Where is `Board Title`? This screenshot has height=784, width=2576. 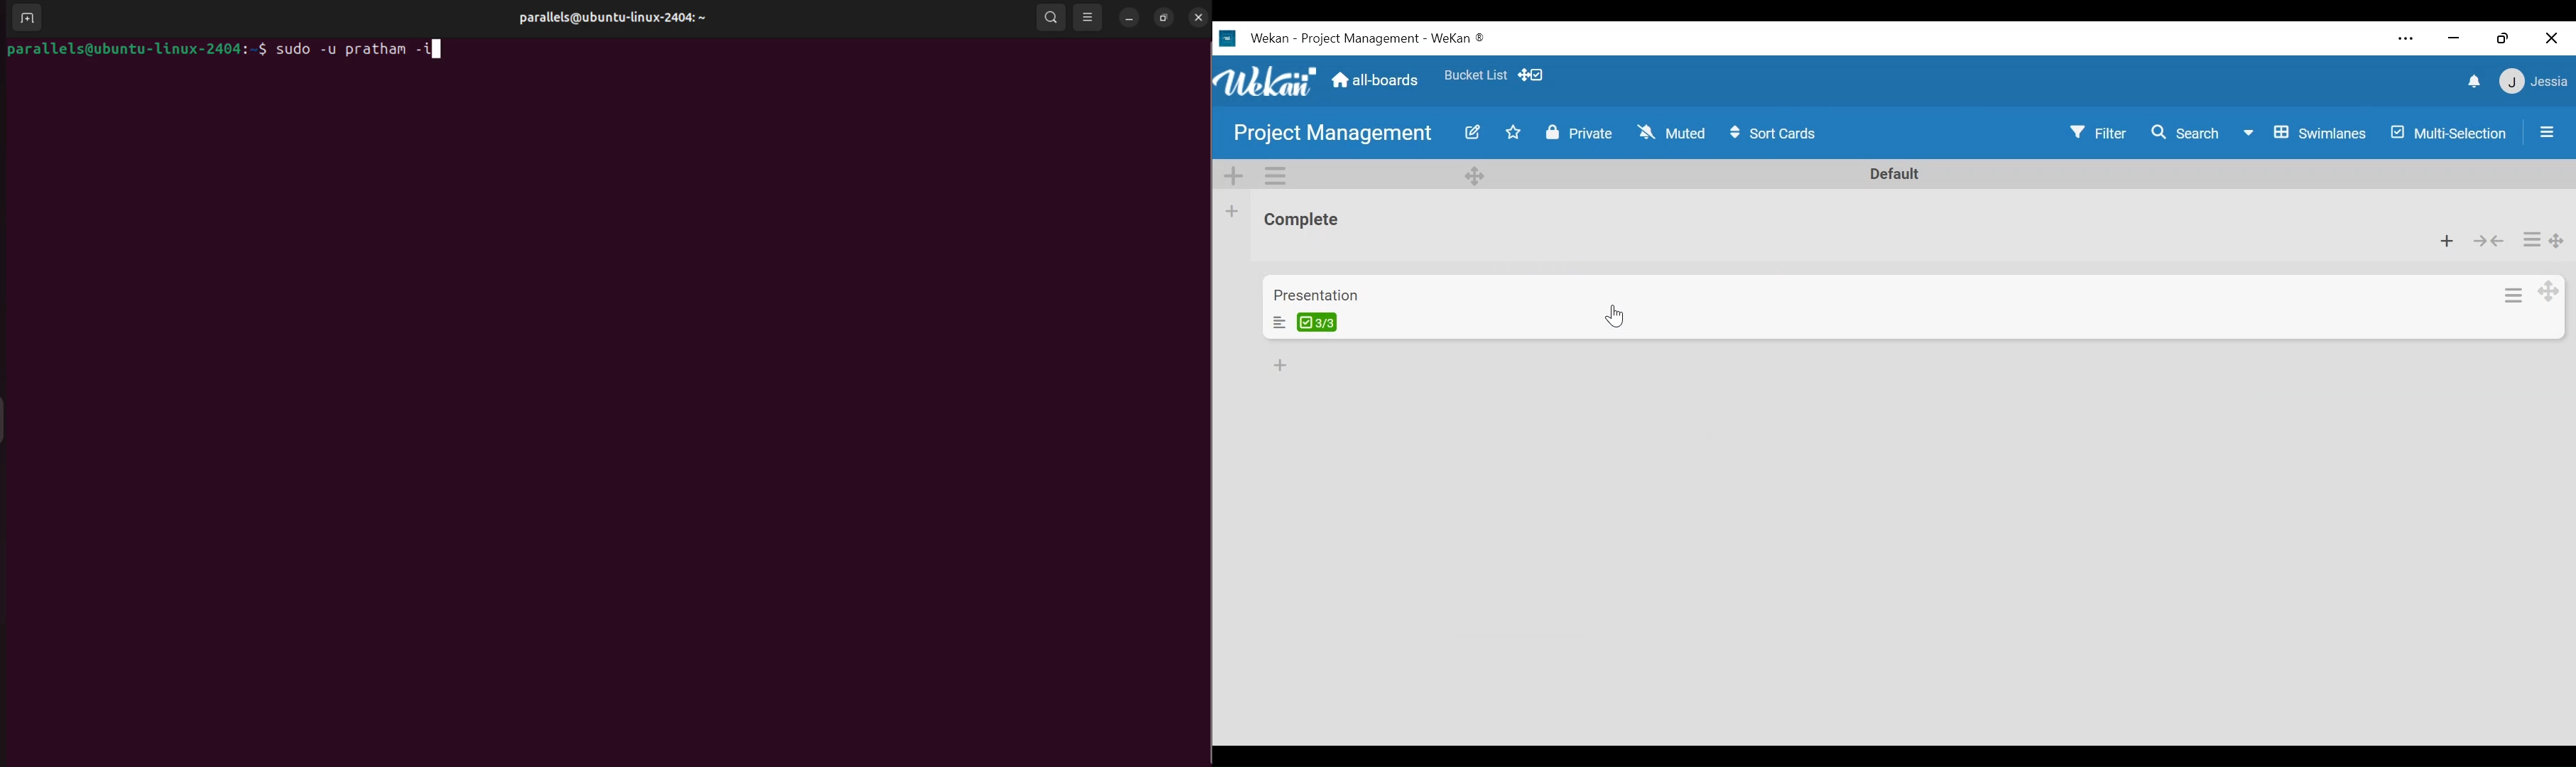
Board Title is located at coordinates (1333, 136).